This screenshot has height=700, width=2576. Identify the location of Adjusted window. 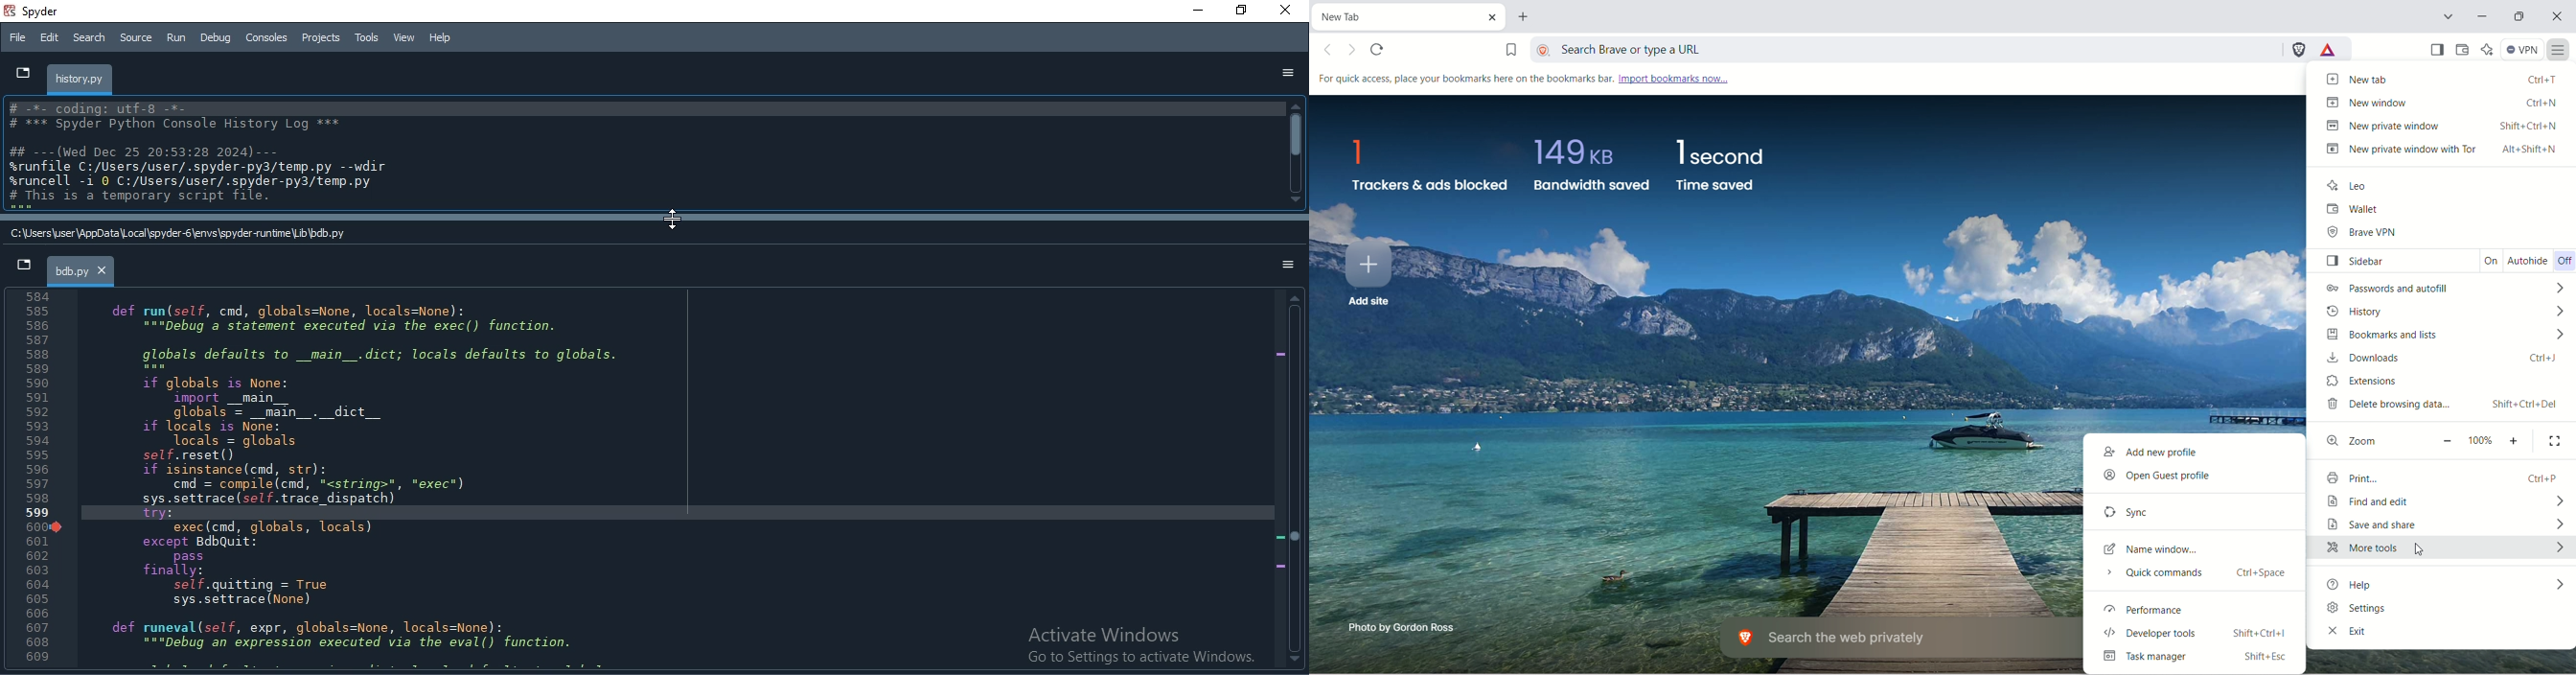
(641, 154).